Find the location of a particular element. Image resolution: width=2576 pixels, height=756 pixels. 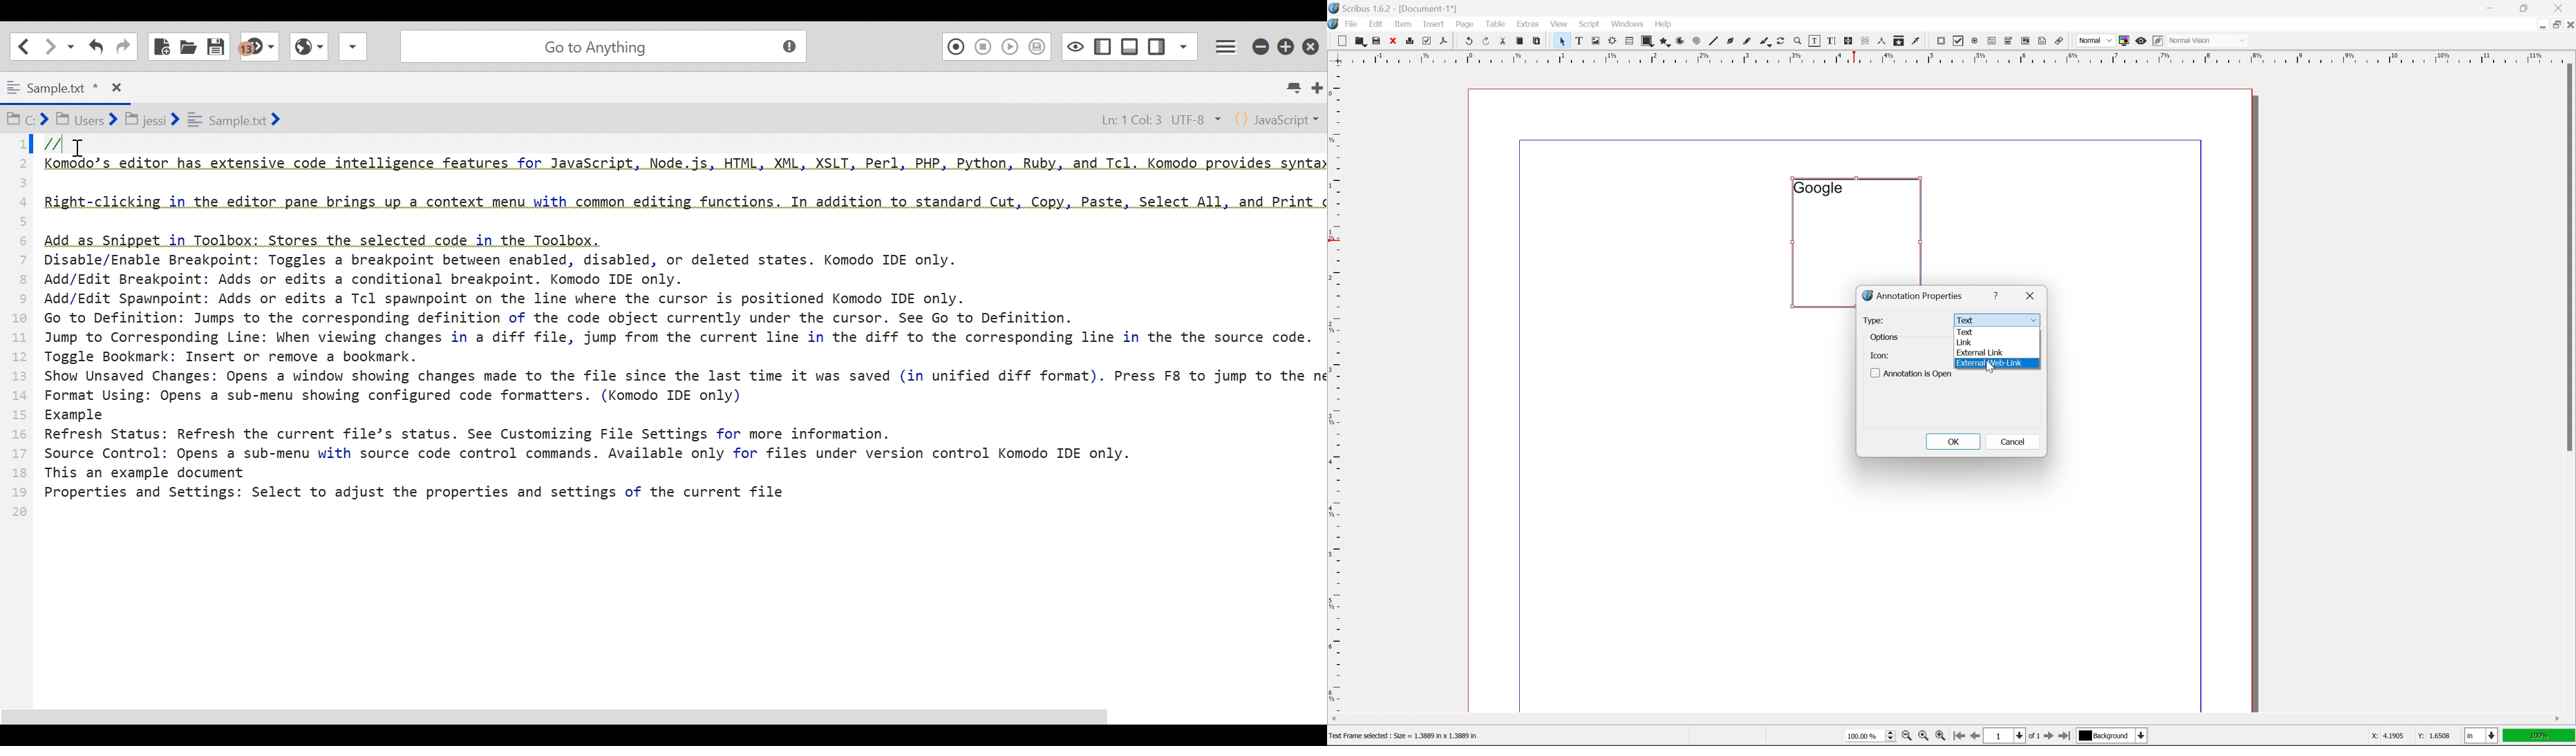

table is located at coordinates (1495, 23).